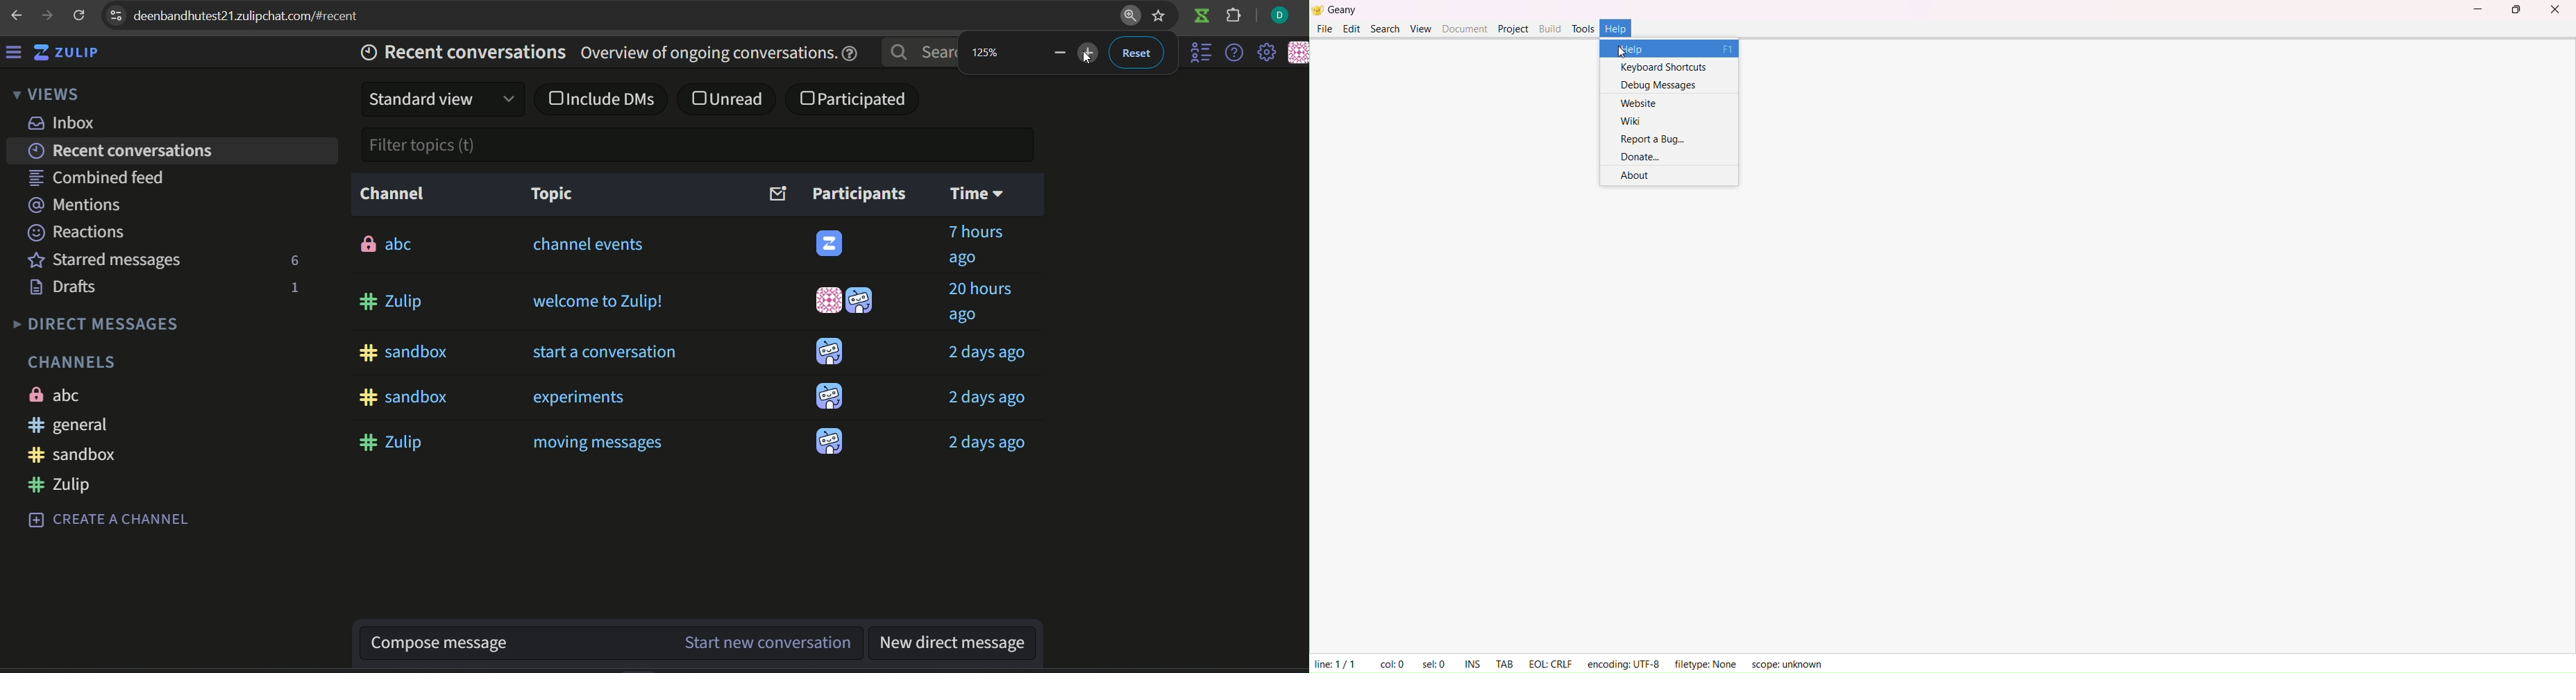 This screenshot has height=700, width=2576. What do you see at coordinates (830, 396) in the screenshot?
I see `icon` at bounding box center [830, 396].